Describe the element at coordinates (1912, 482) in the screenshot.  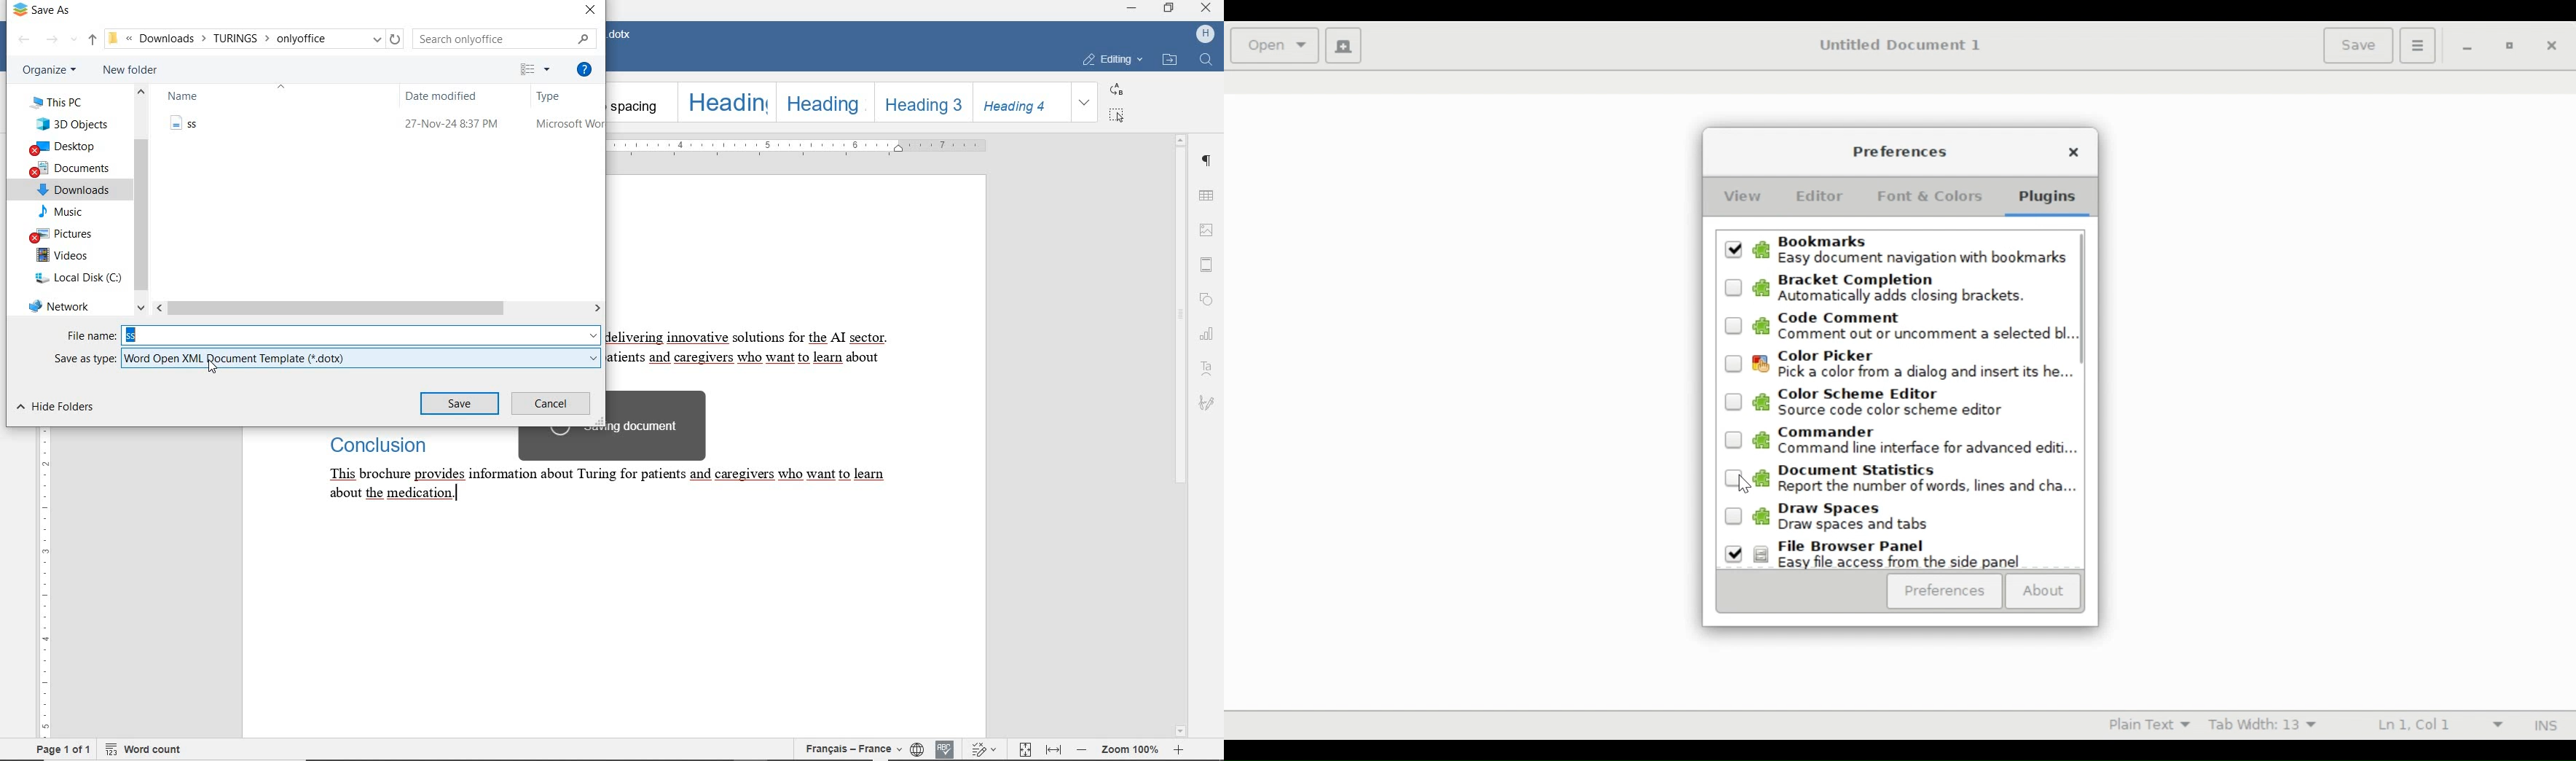
I see `(un)select Document Statistics. Report the number of words, lines and cha.` at that location.